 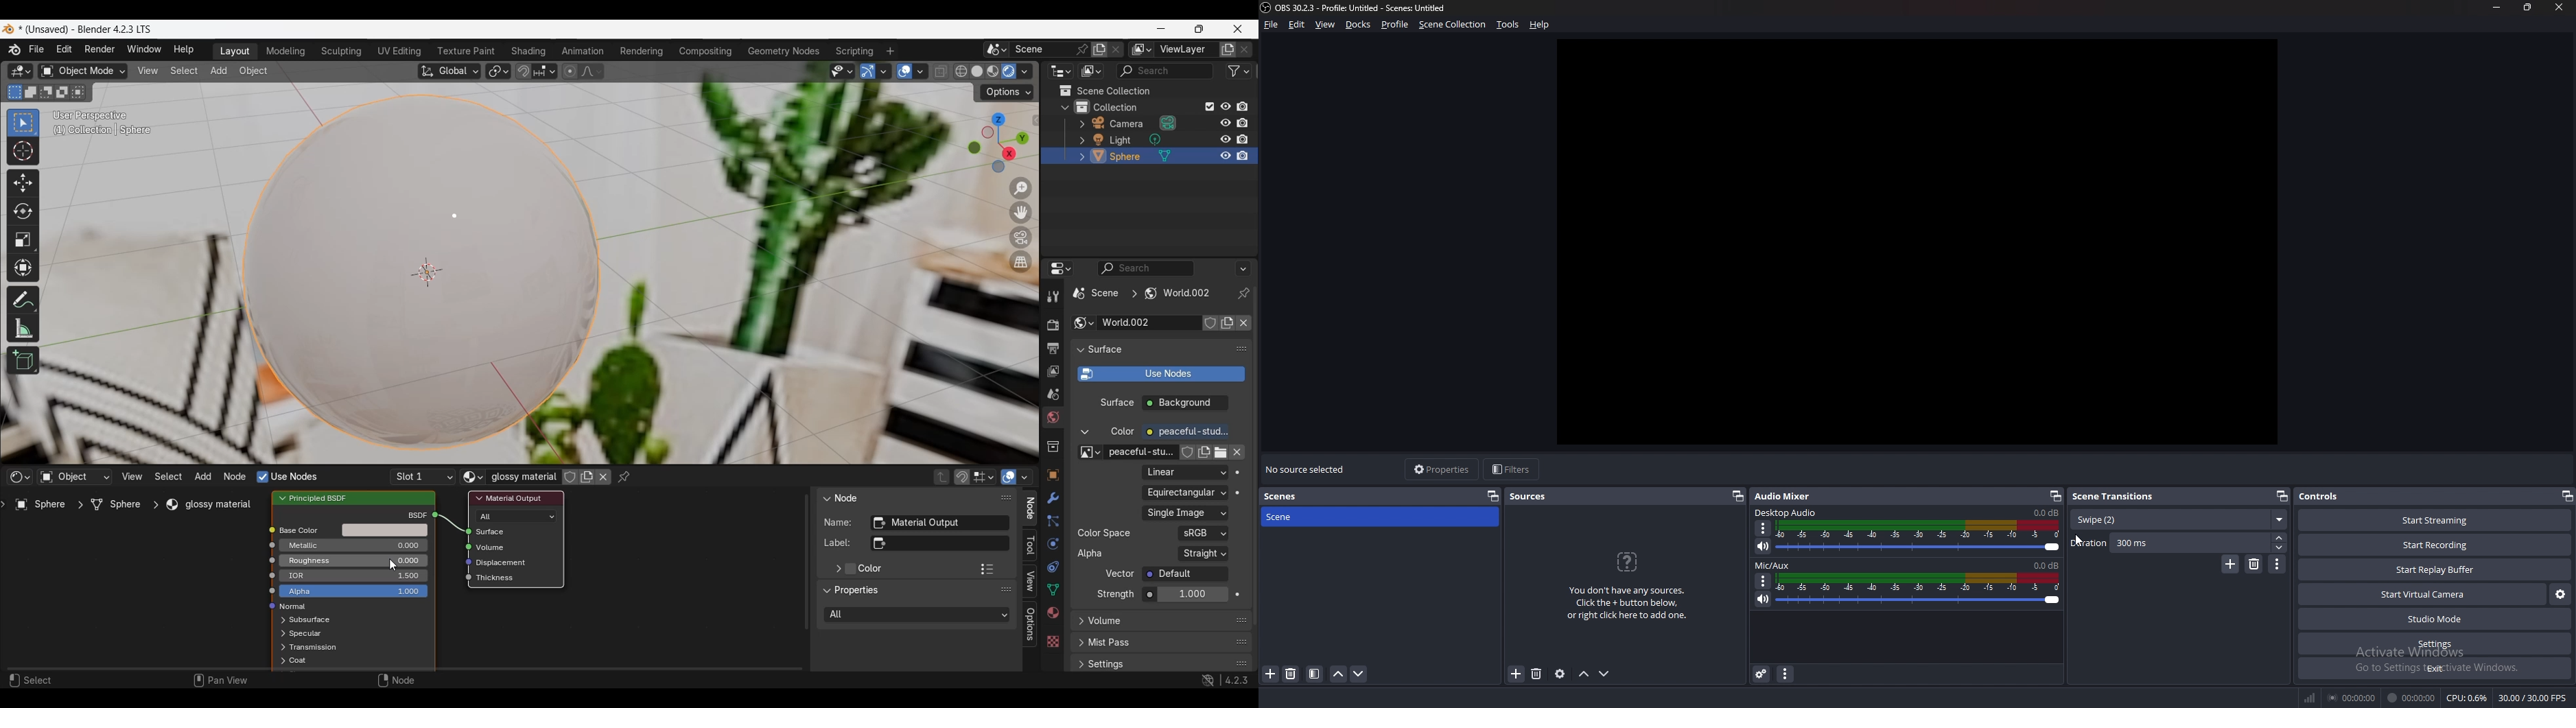 I want to click on scene, so click(x=1304, y=517).